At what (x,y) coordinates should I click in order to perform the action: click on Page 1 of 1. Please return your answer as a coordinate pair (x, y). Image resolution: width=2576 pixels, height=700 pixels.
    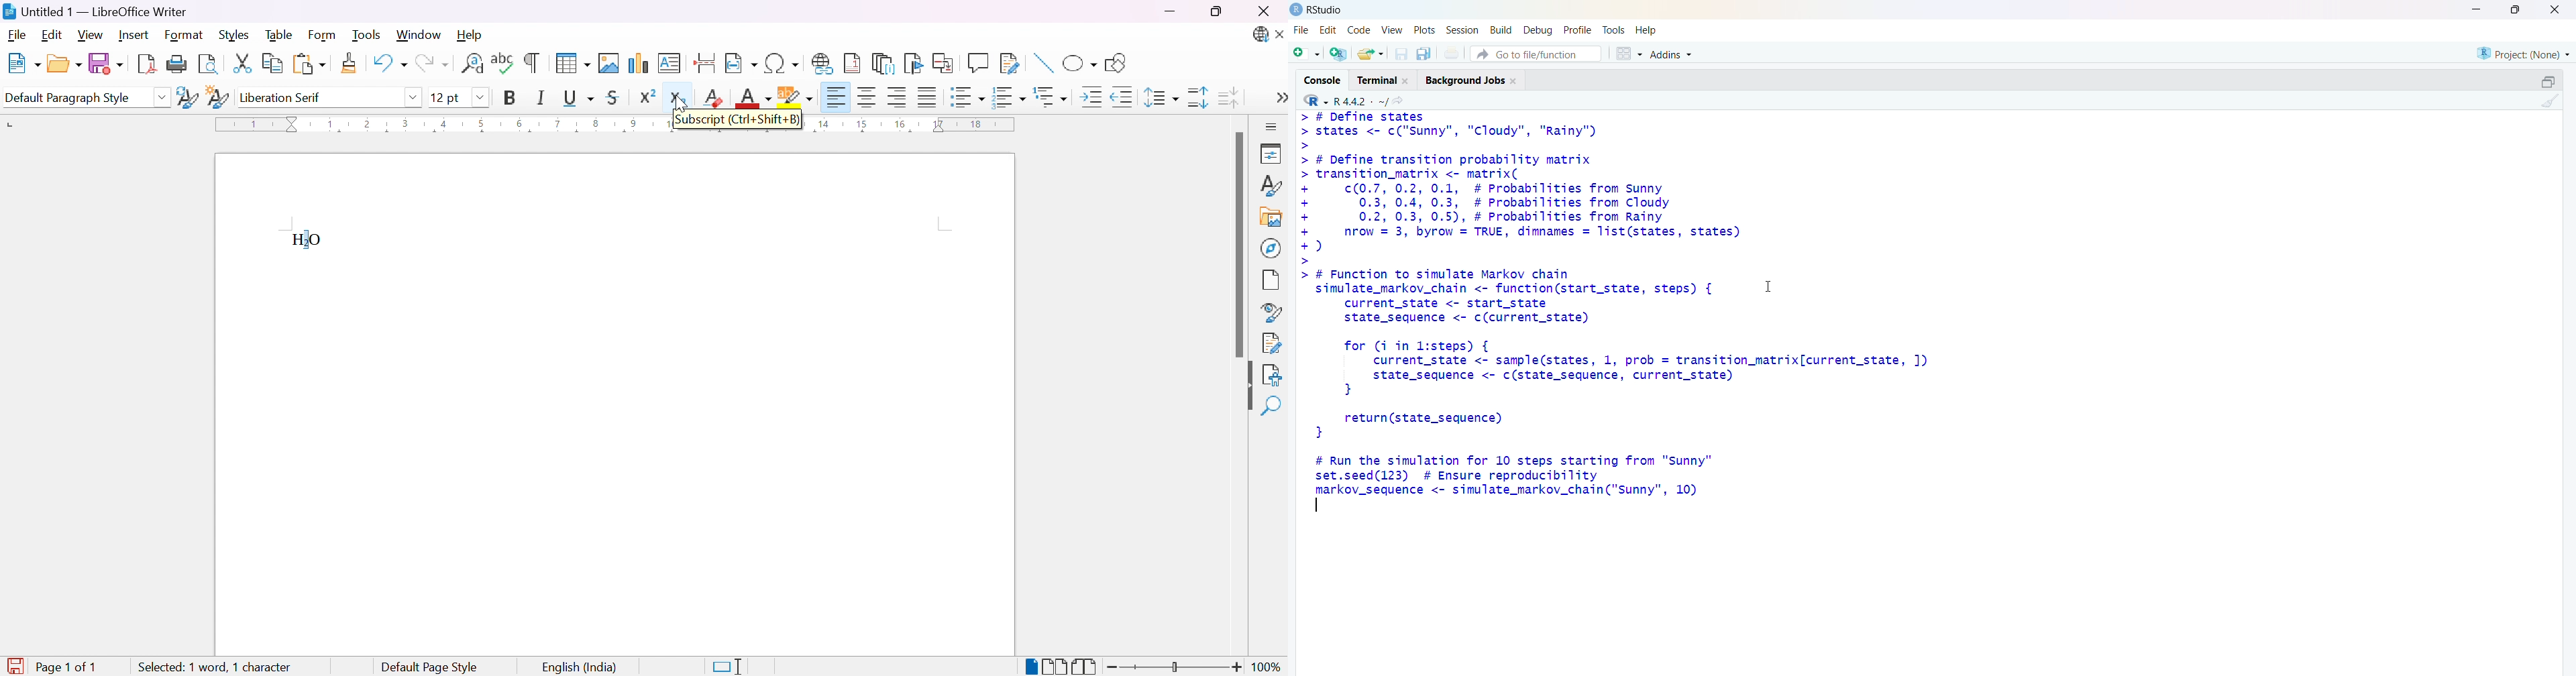
    Looking at the image, I should click on (52, 667).